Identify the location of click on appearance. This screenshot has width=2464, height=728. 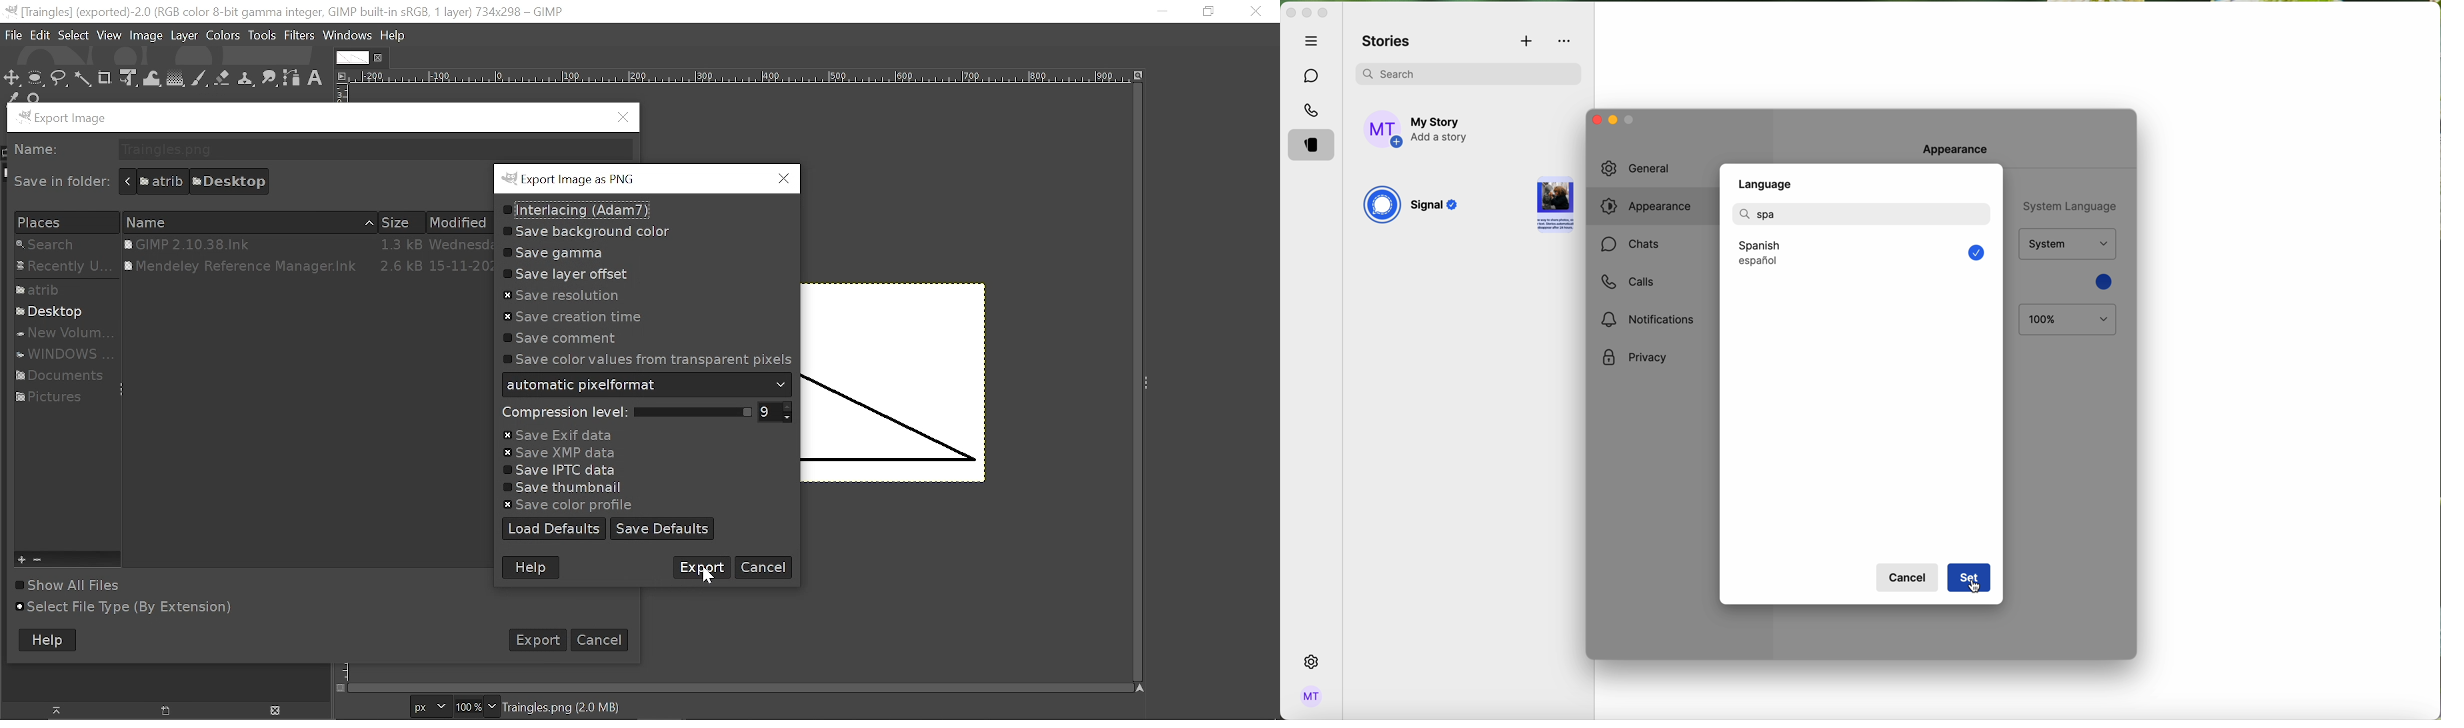
(1653, 208).